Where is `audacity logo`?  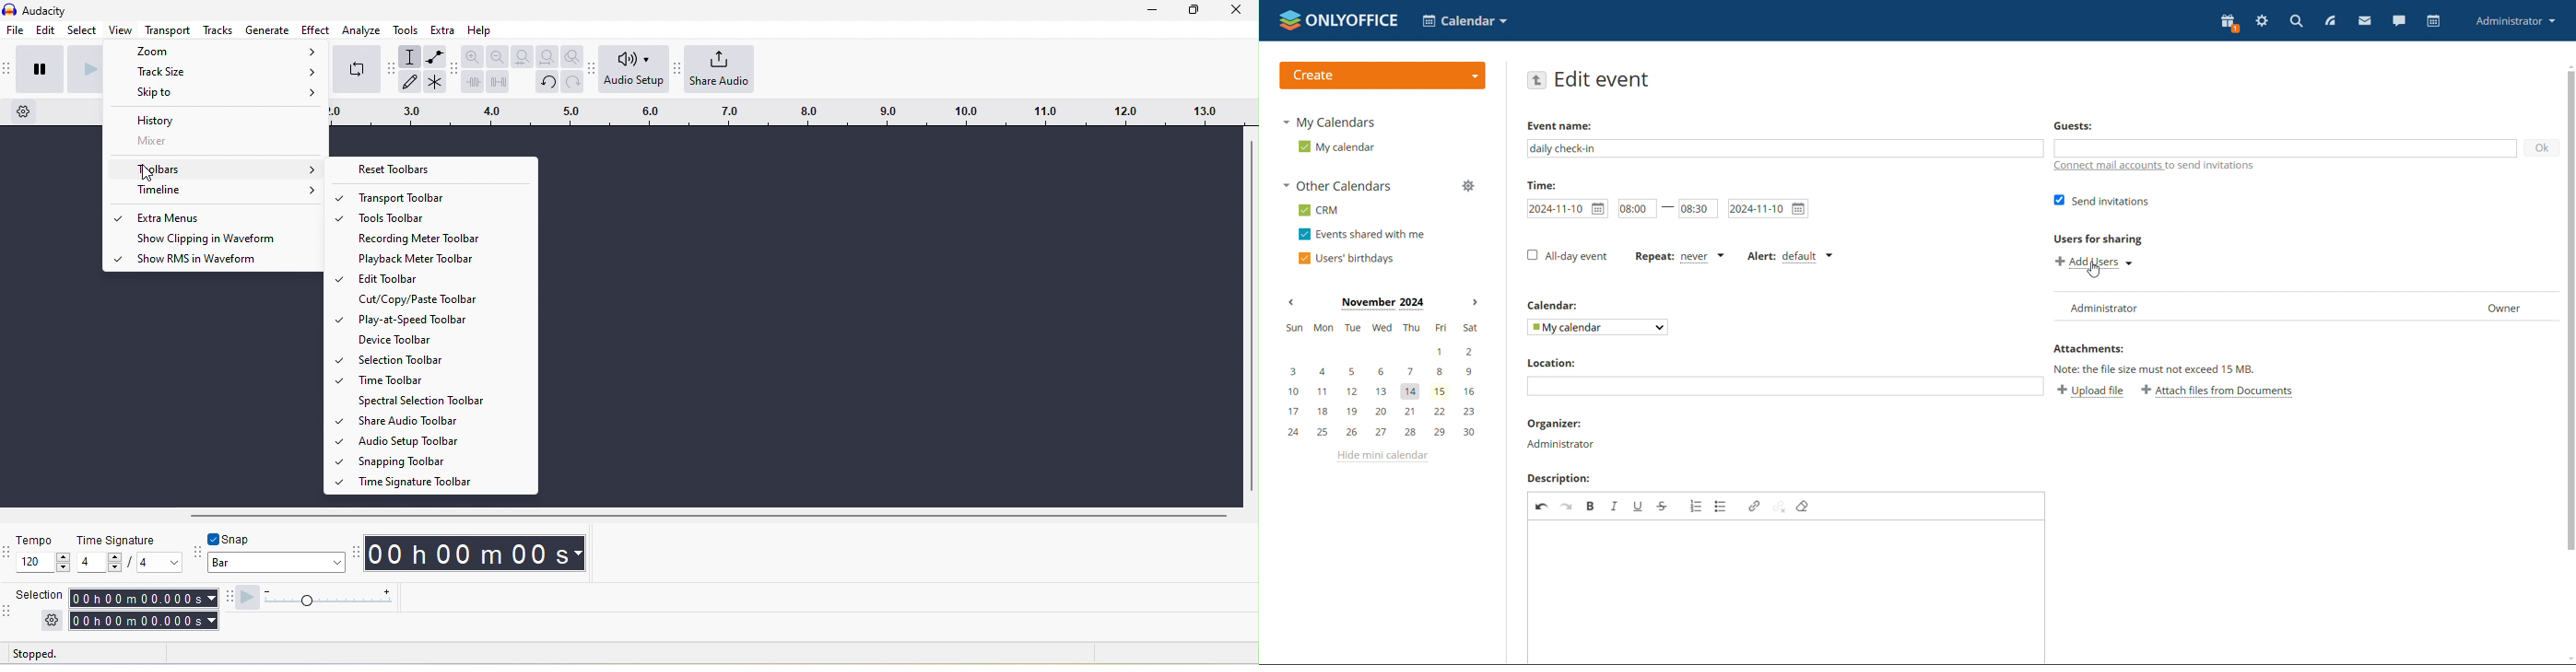 audacity logo is located at coordinates (9, 9).